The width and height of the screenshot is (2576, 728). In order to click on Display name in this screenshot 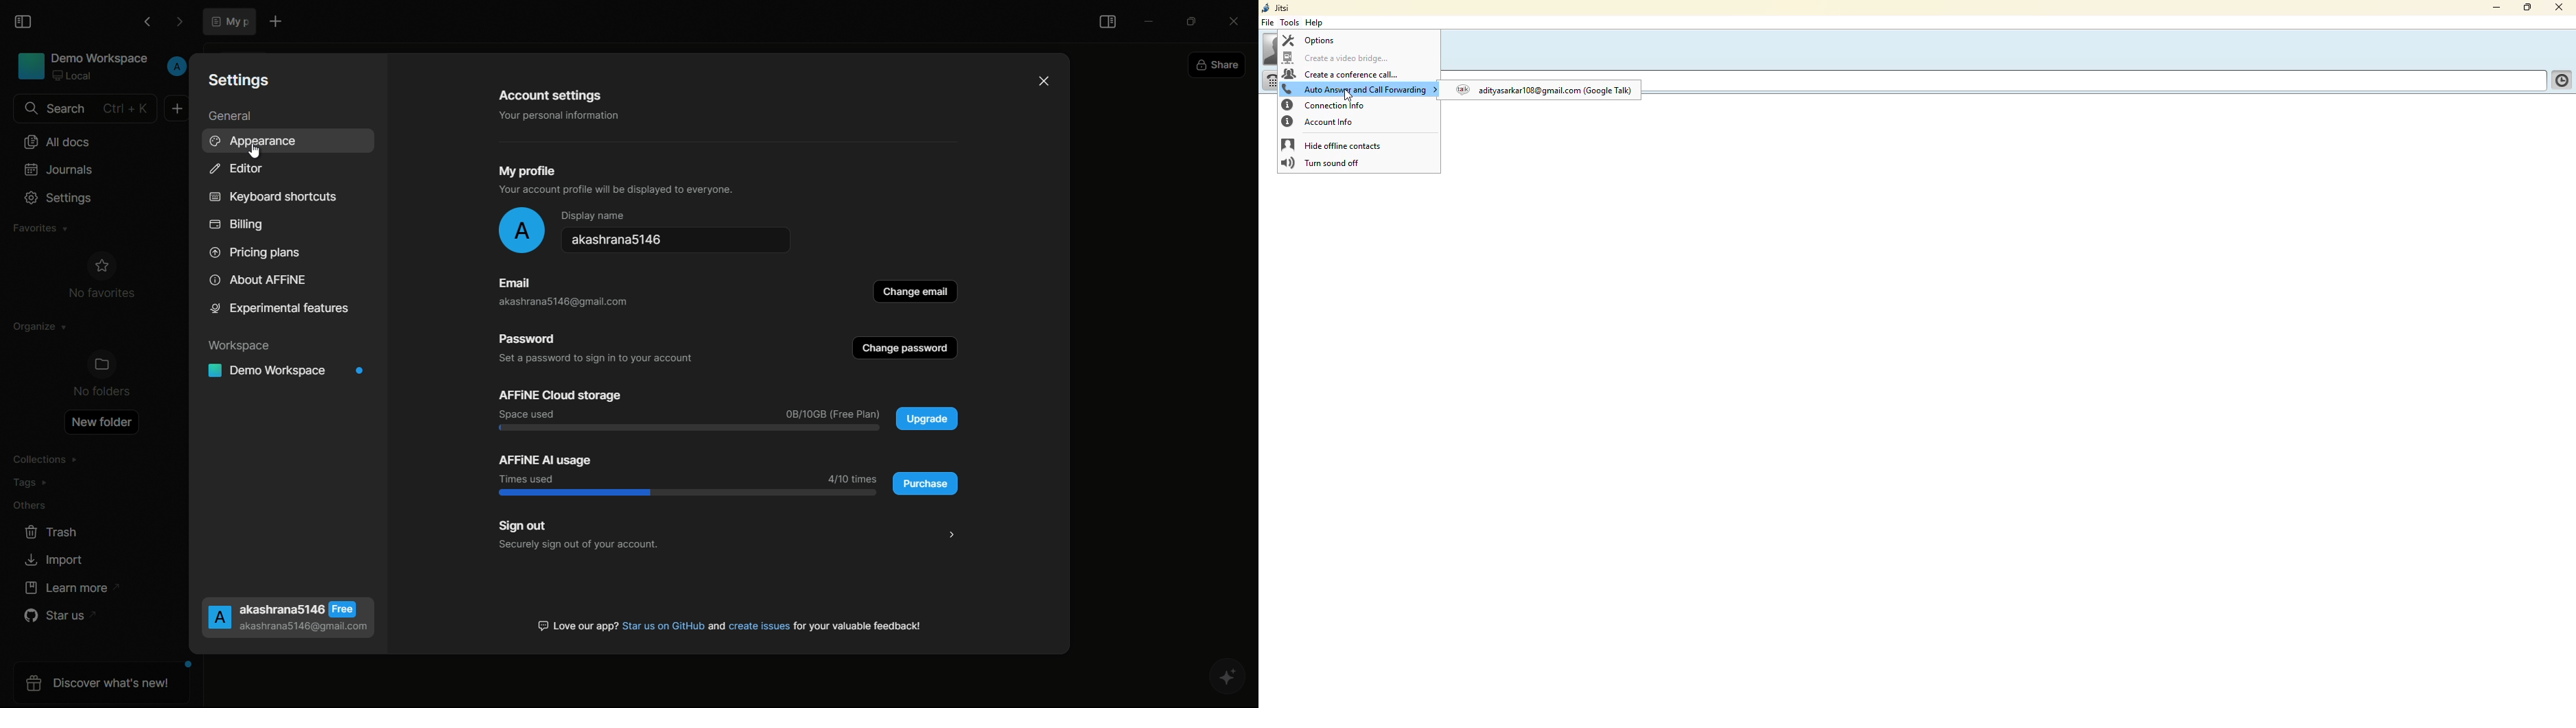, I will do `click(592, 216)`.